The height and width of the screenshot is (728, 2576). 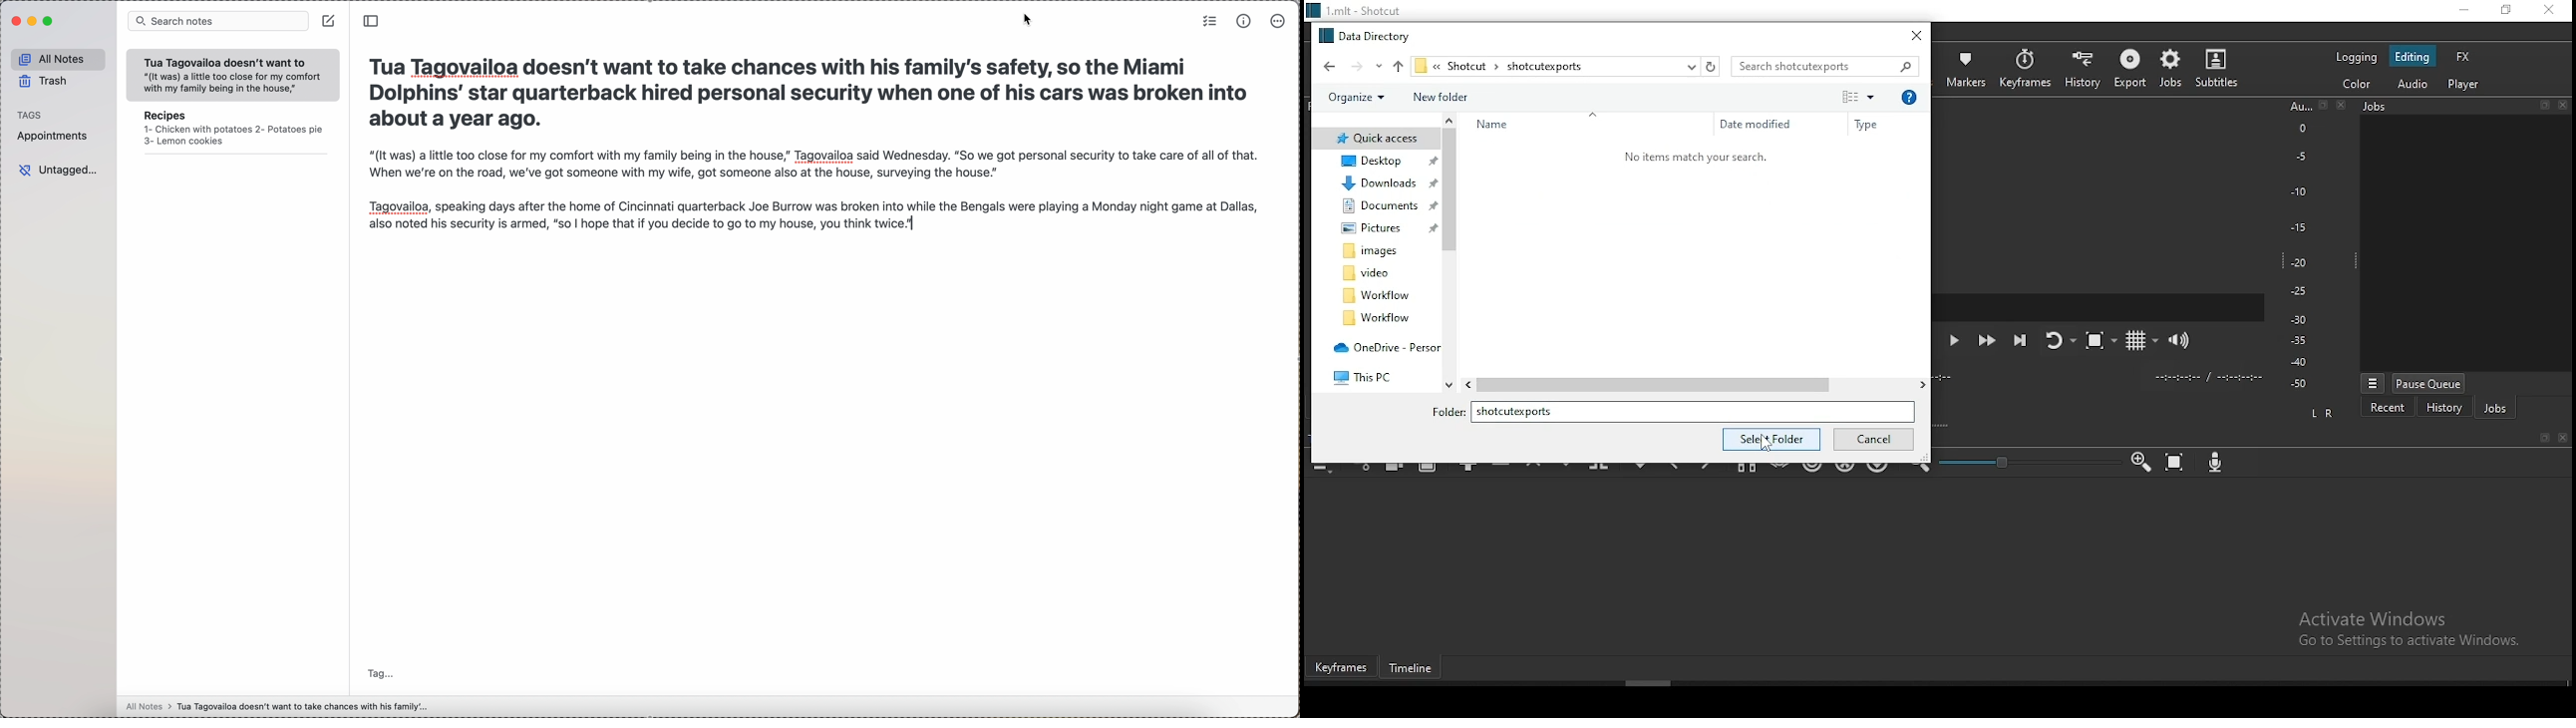 I want to click on close app, so click(x=15, y=22).